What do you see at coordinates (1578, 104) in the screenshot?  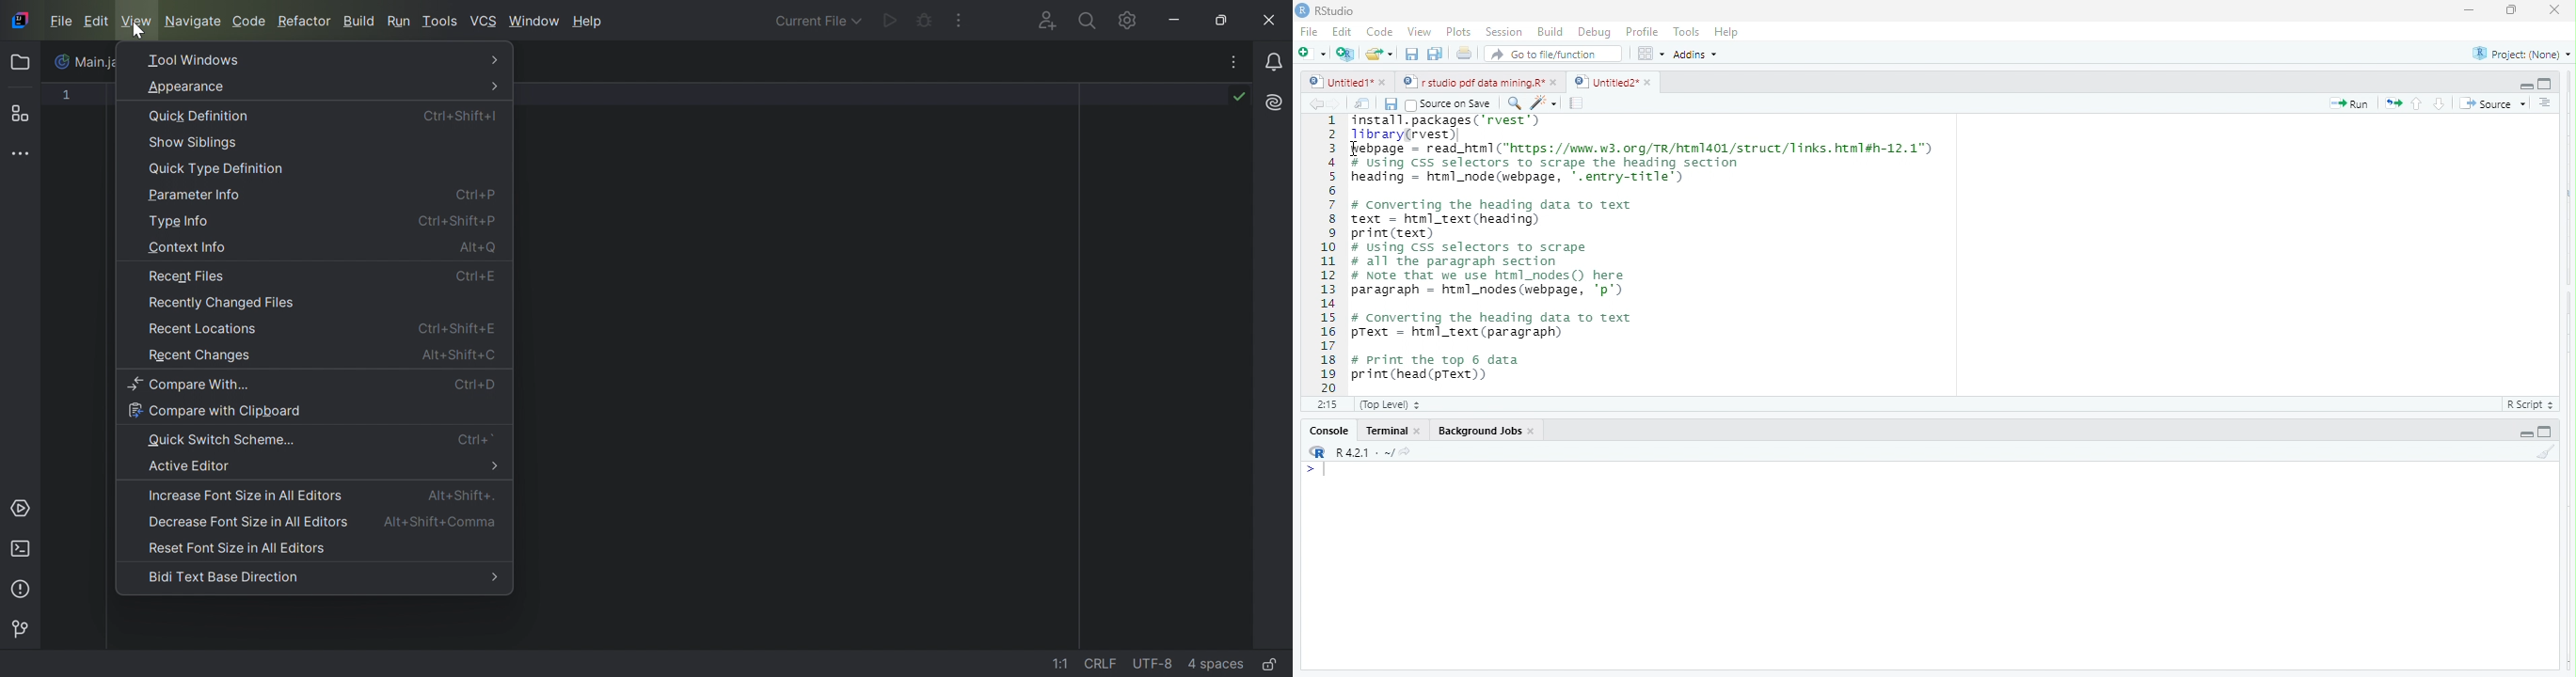 I see `compile report` at bounding box center [1578, 104].